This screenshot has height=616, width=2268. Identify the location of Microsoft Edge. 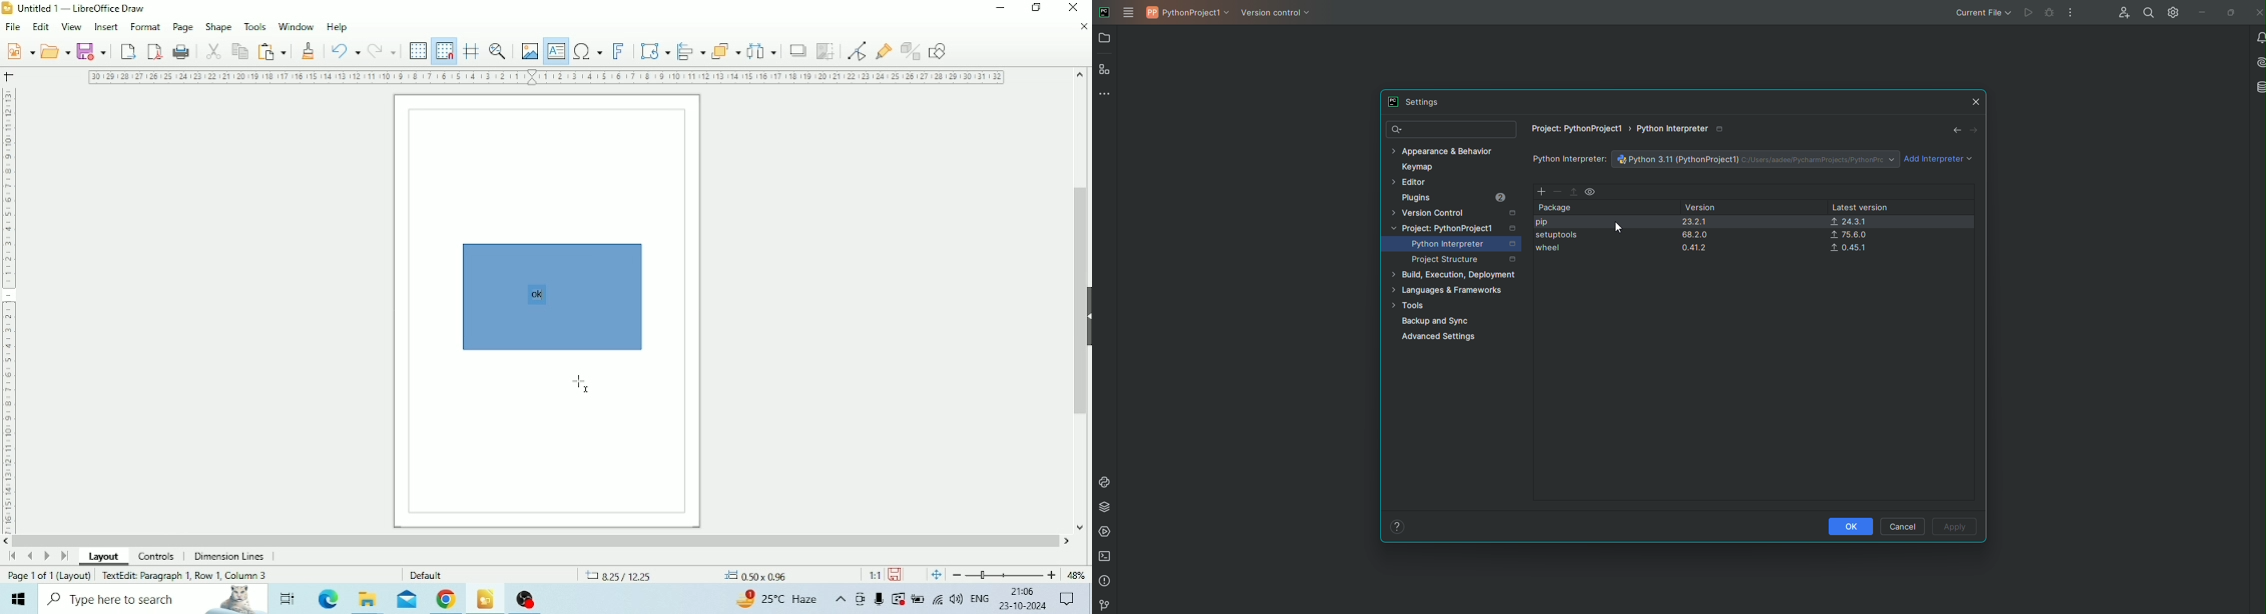
(327, 600).